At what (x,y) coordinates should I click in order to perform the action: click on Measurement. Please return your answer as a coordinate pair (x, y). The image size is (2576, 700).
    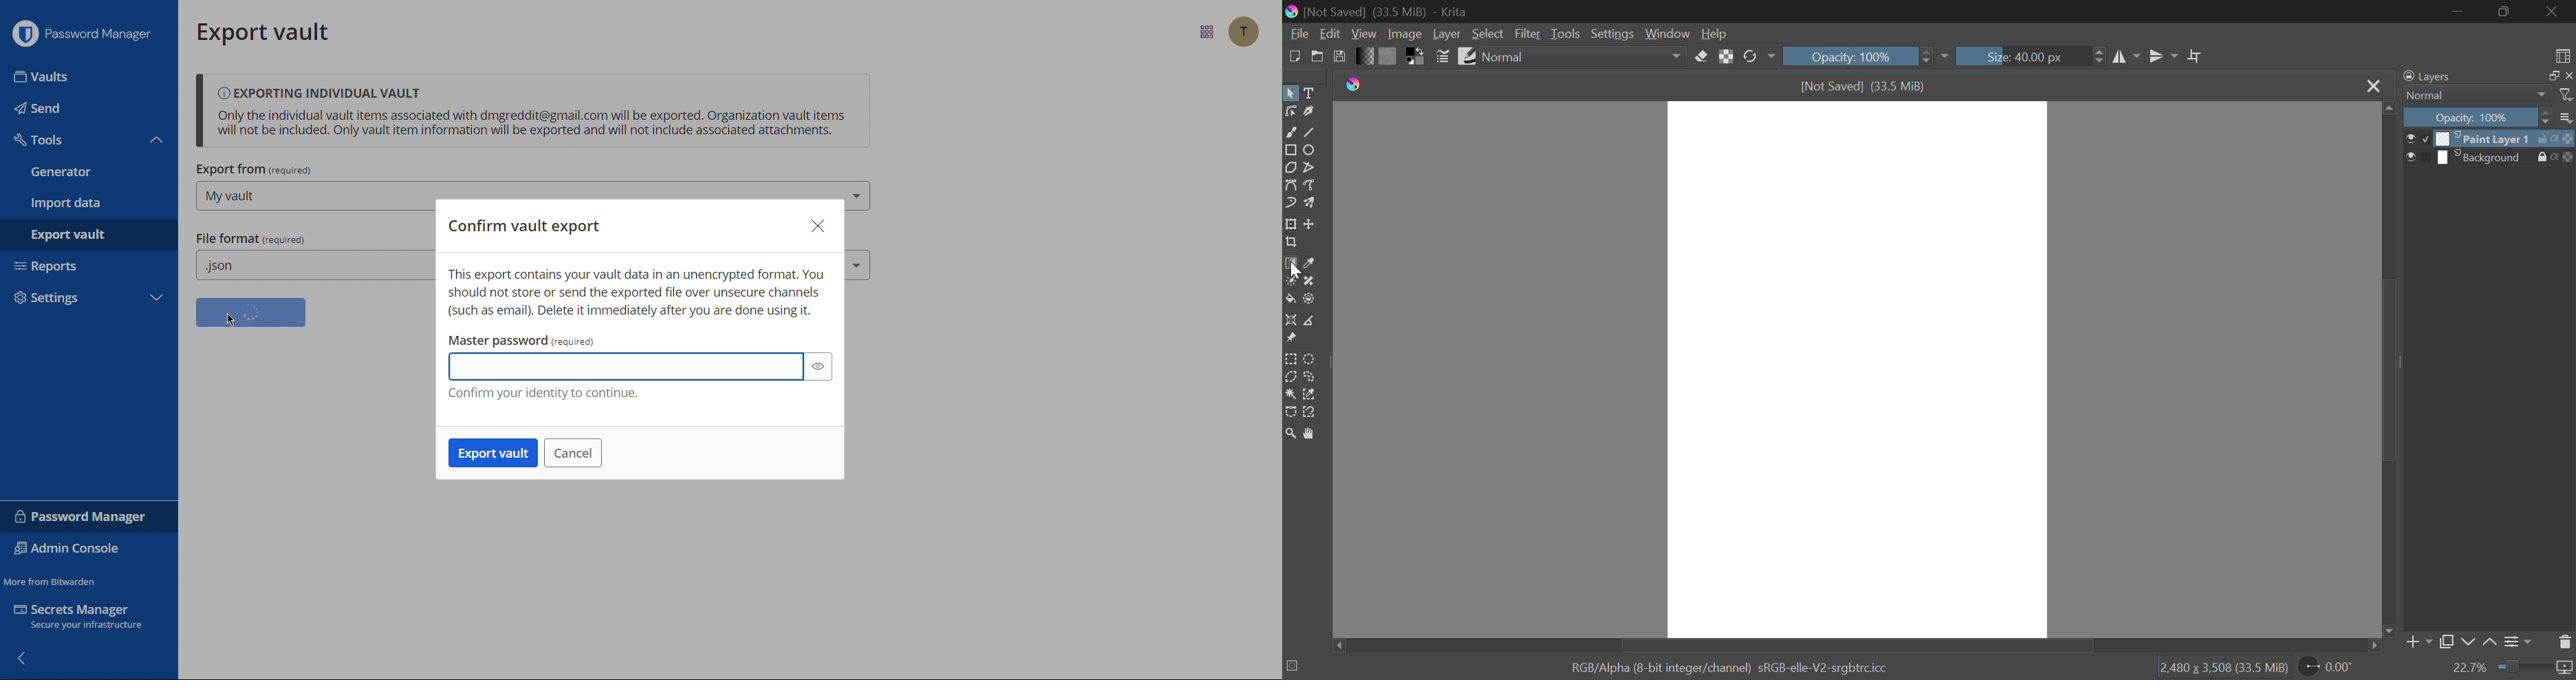
    Looking at the image, I should click on (1310, 321).